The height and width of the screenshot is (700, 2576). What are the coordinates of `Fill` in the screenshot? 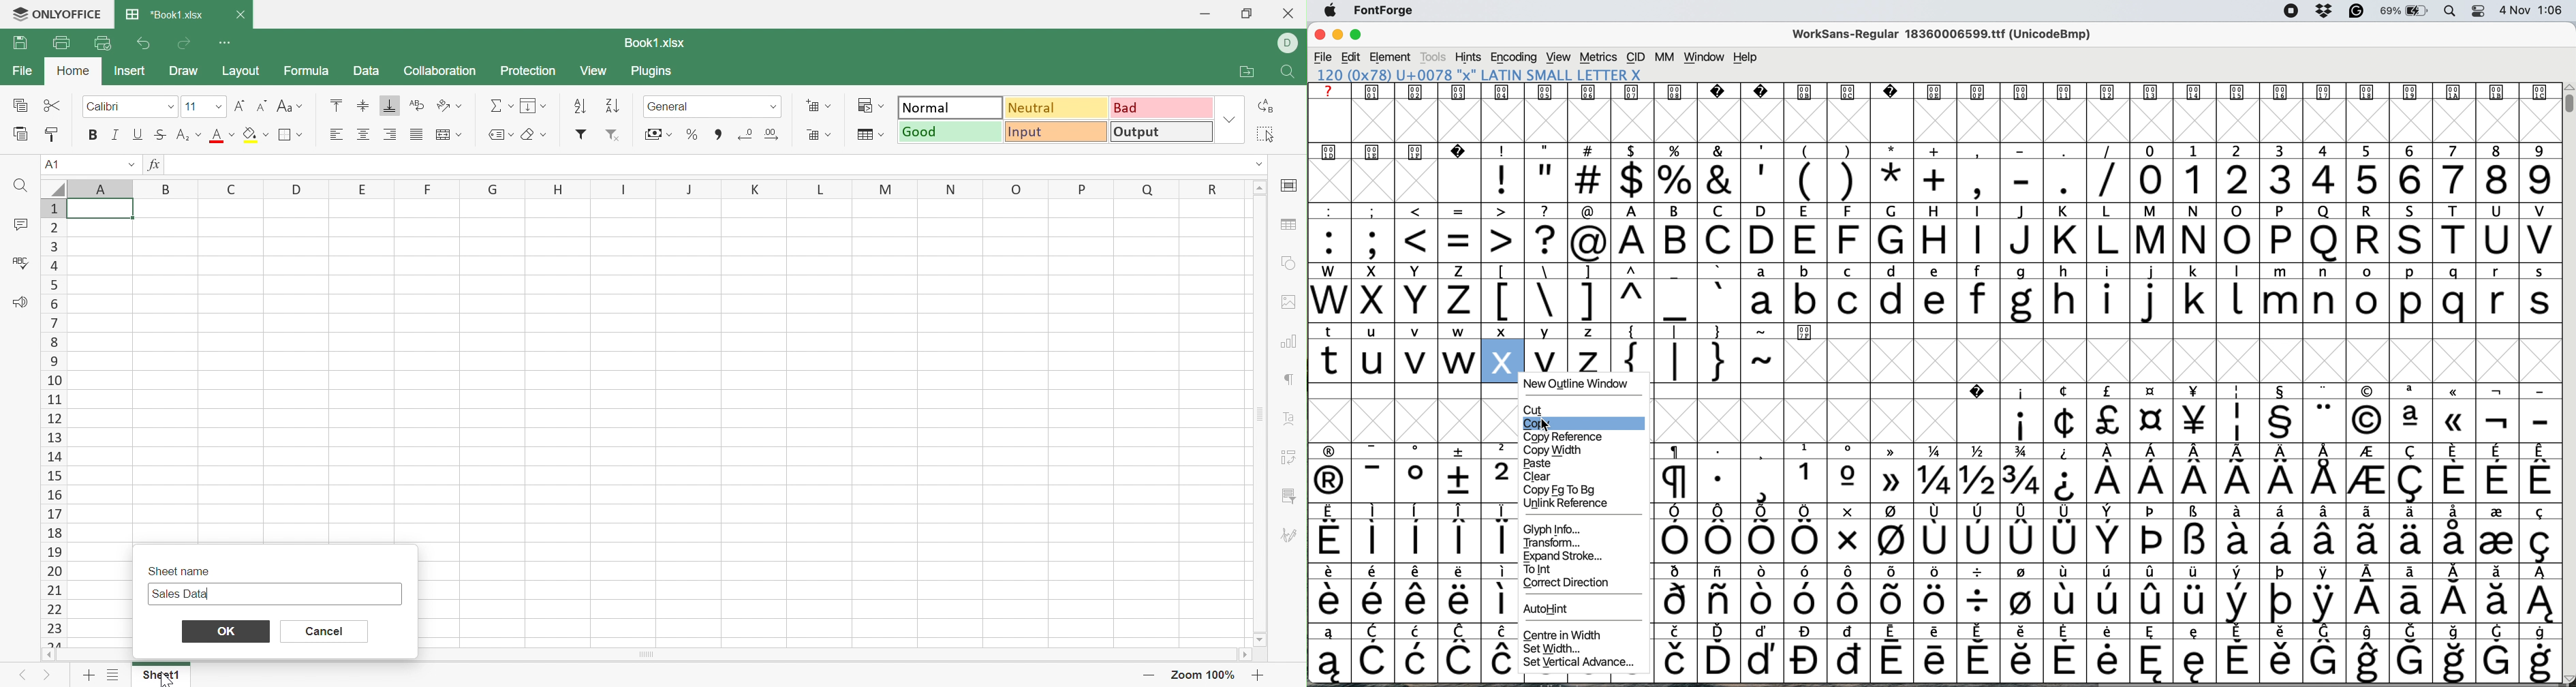 It's located at (535, 104).